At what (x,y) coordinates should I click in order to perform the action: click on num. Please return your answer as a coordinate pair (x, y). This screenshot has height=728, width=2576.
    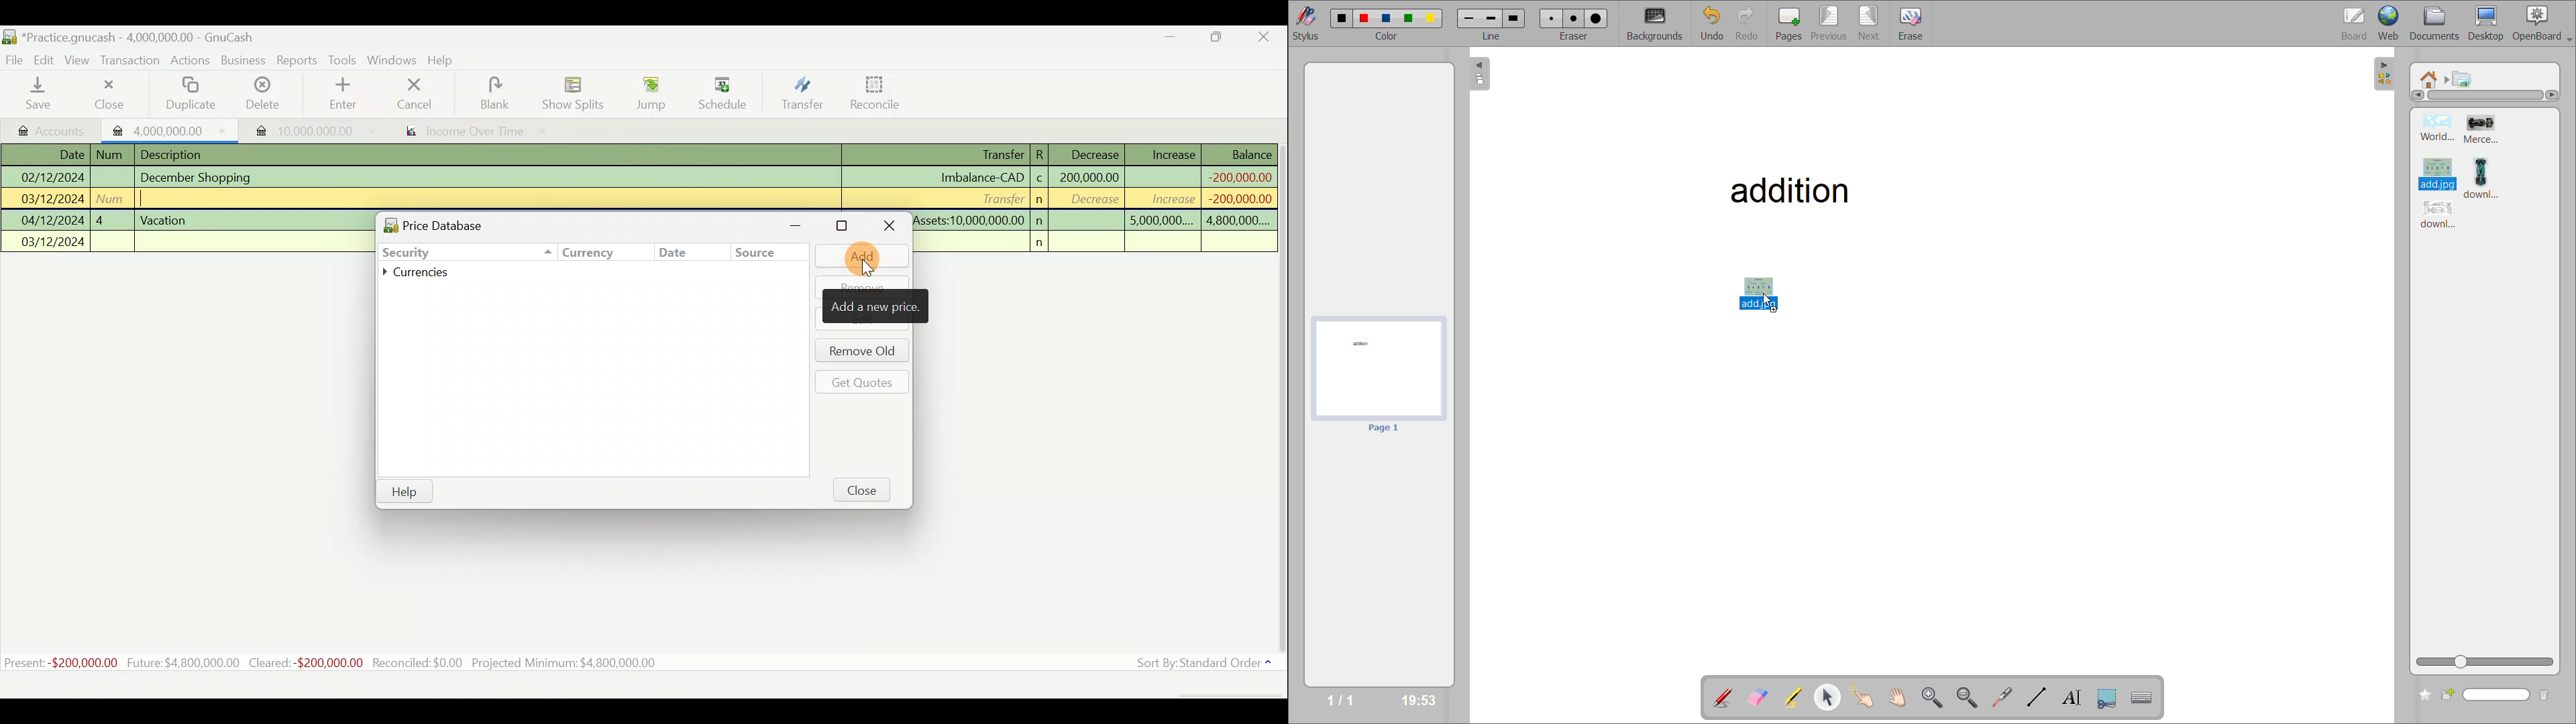
    Looking at the image, I should click on (113, 155).